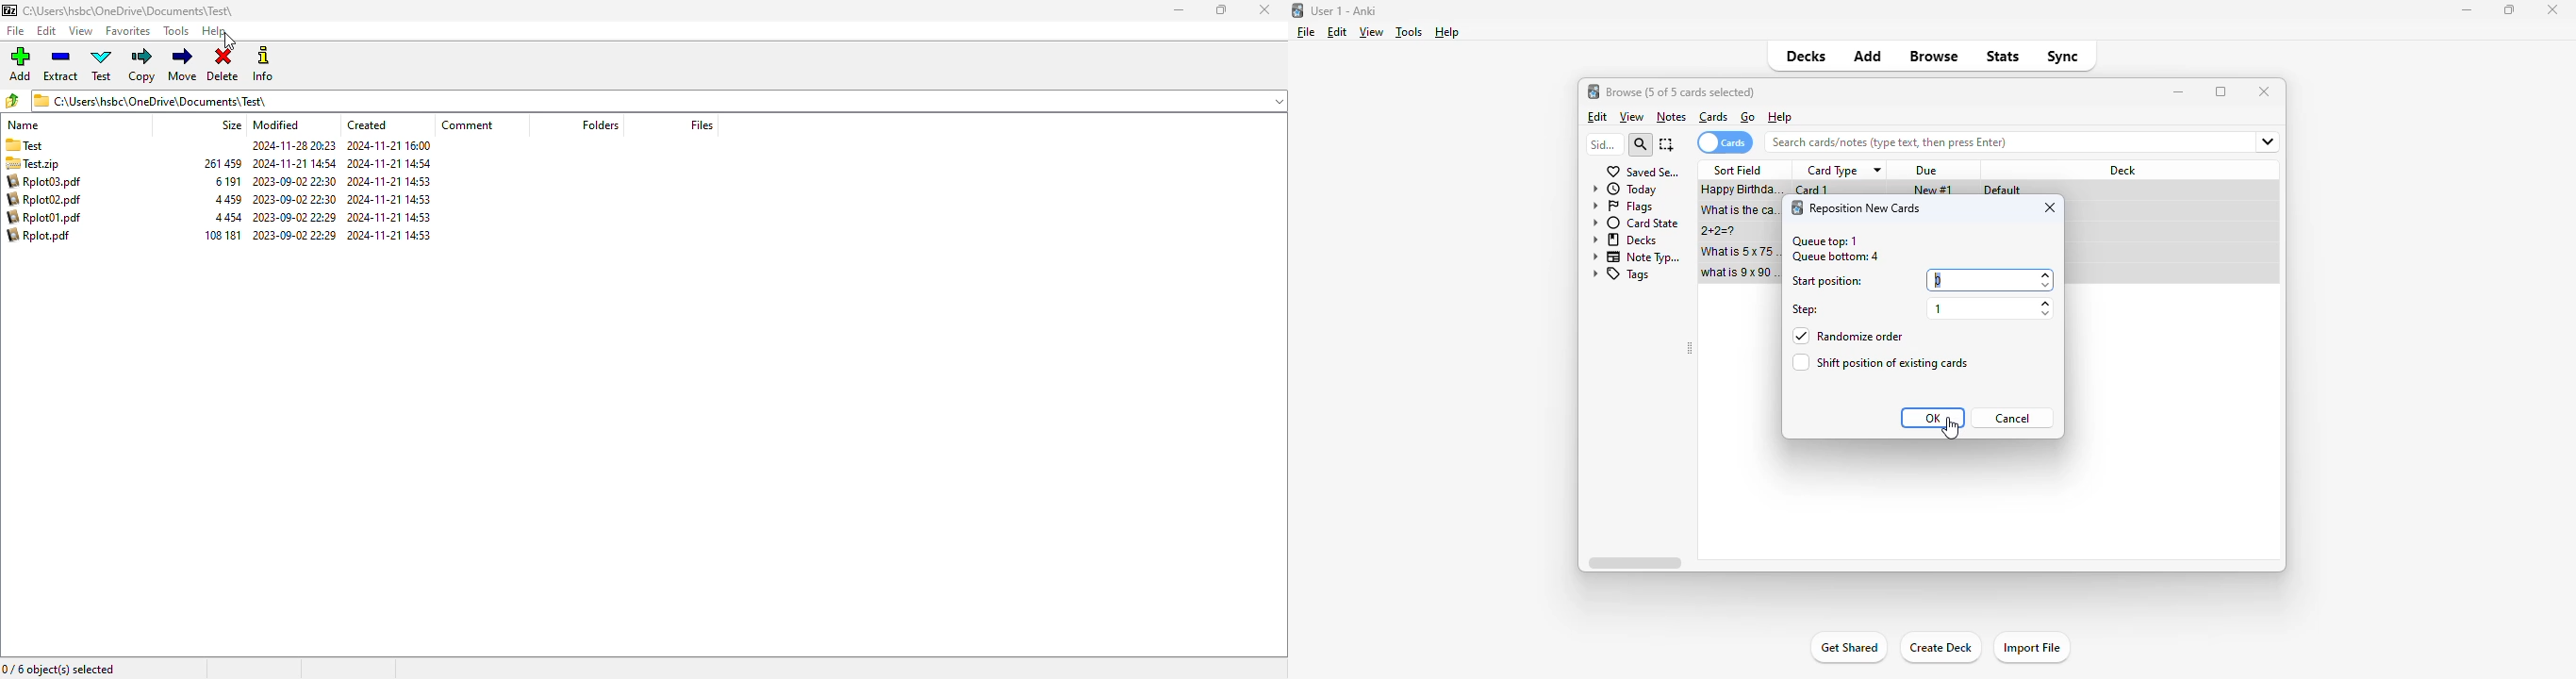 The height and width of the screenshot is (700, 2576). What do you see at coordinates (1372, 32) in the screenshot?
I see `view` at bounding box center [1372, 32].